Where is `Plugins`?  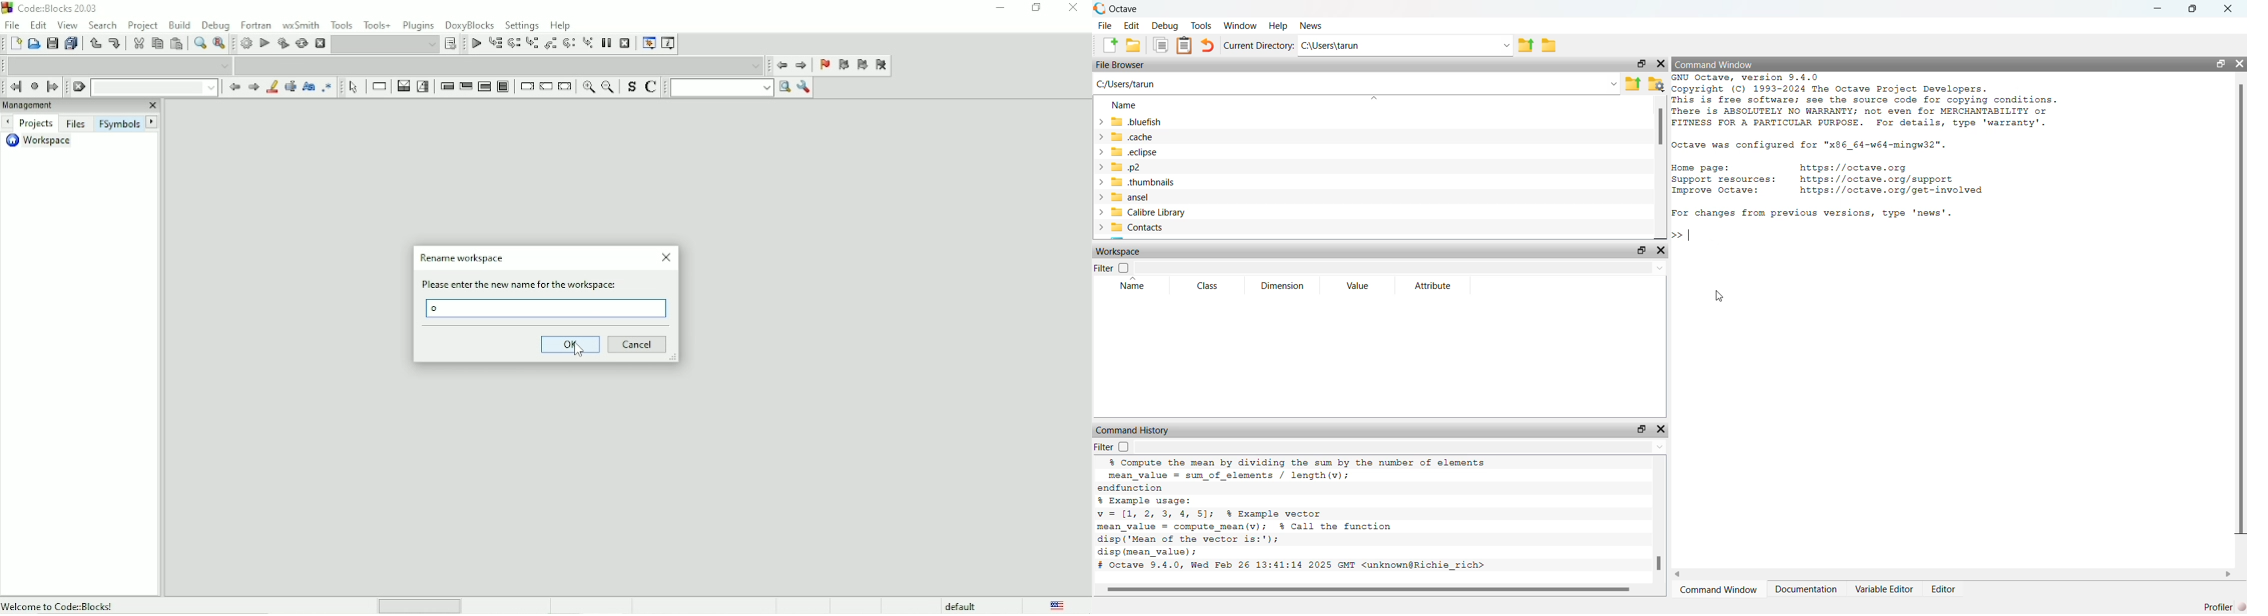
Plugins is located at coordinates (419, 24).